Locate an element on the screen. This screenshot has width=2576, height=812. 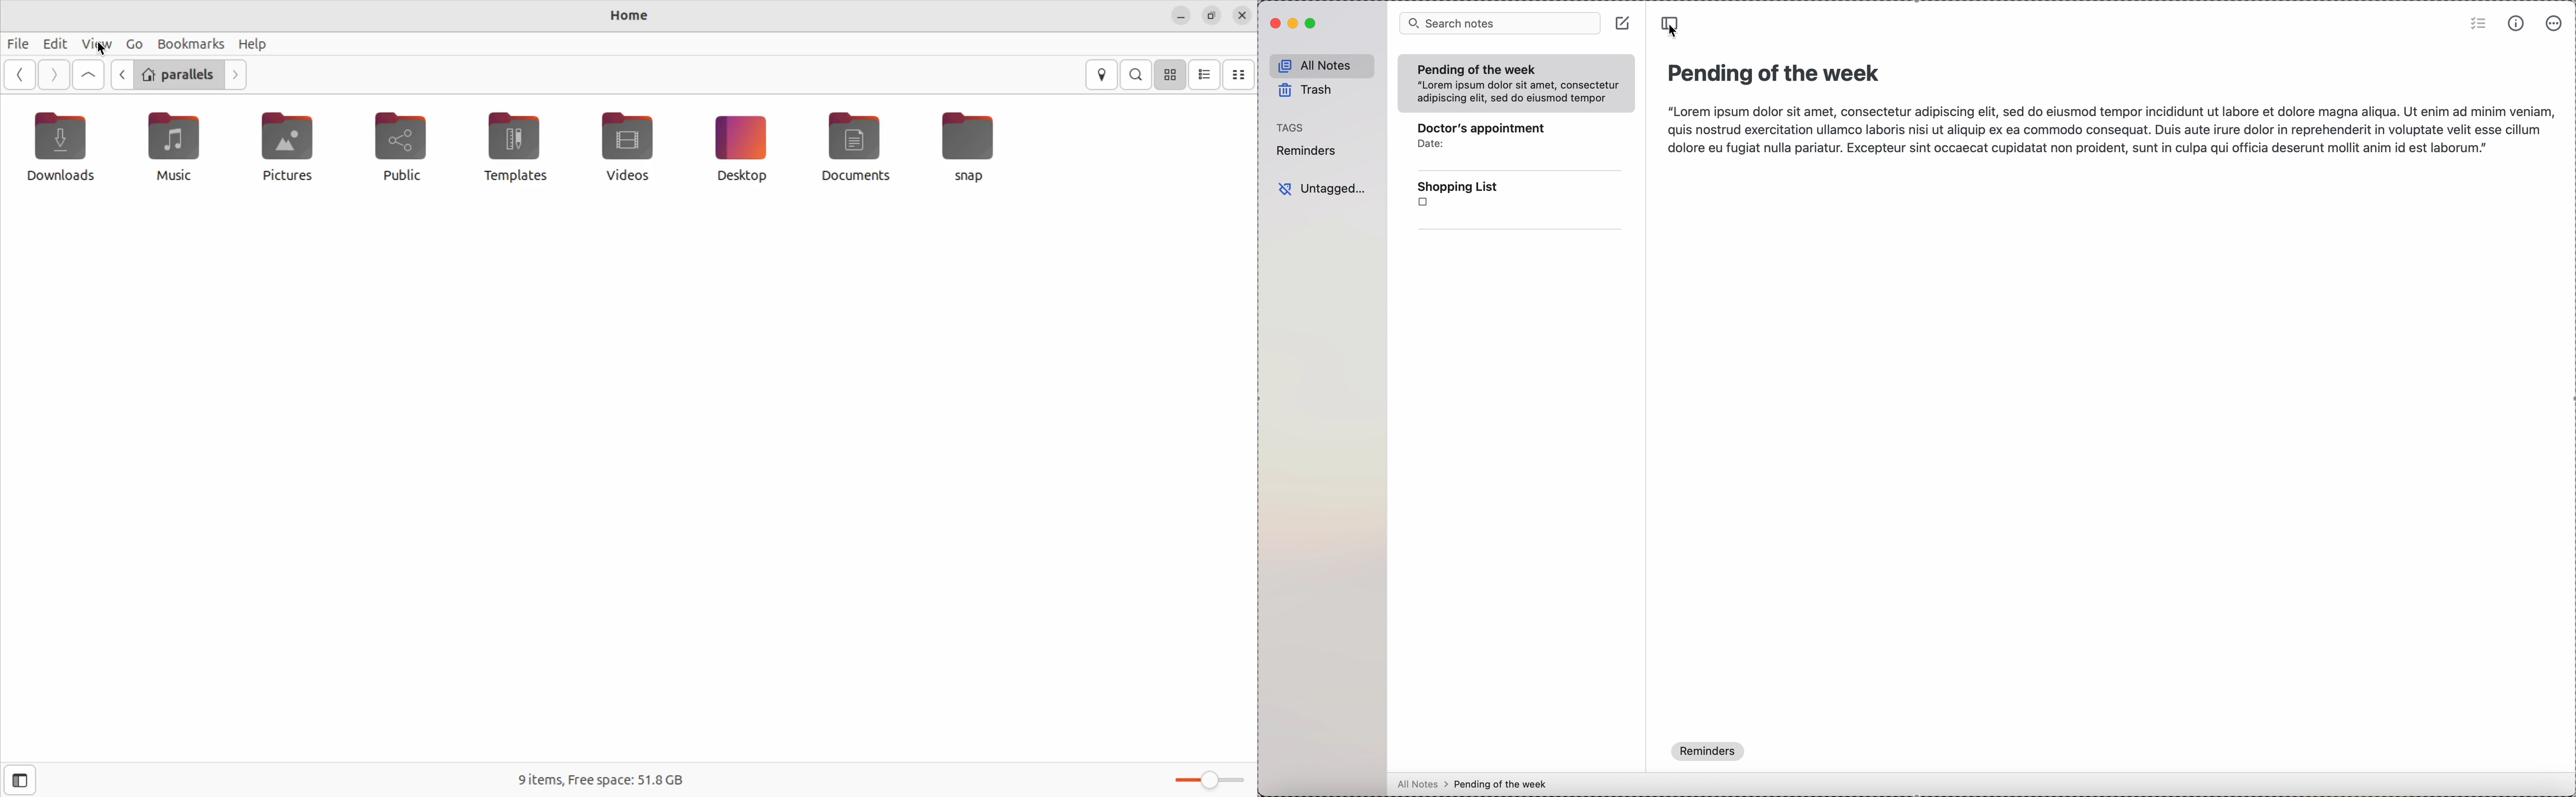
minimize is located at coordinates (1296, 22).